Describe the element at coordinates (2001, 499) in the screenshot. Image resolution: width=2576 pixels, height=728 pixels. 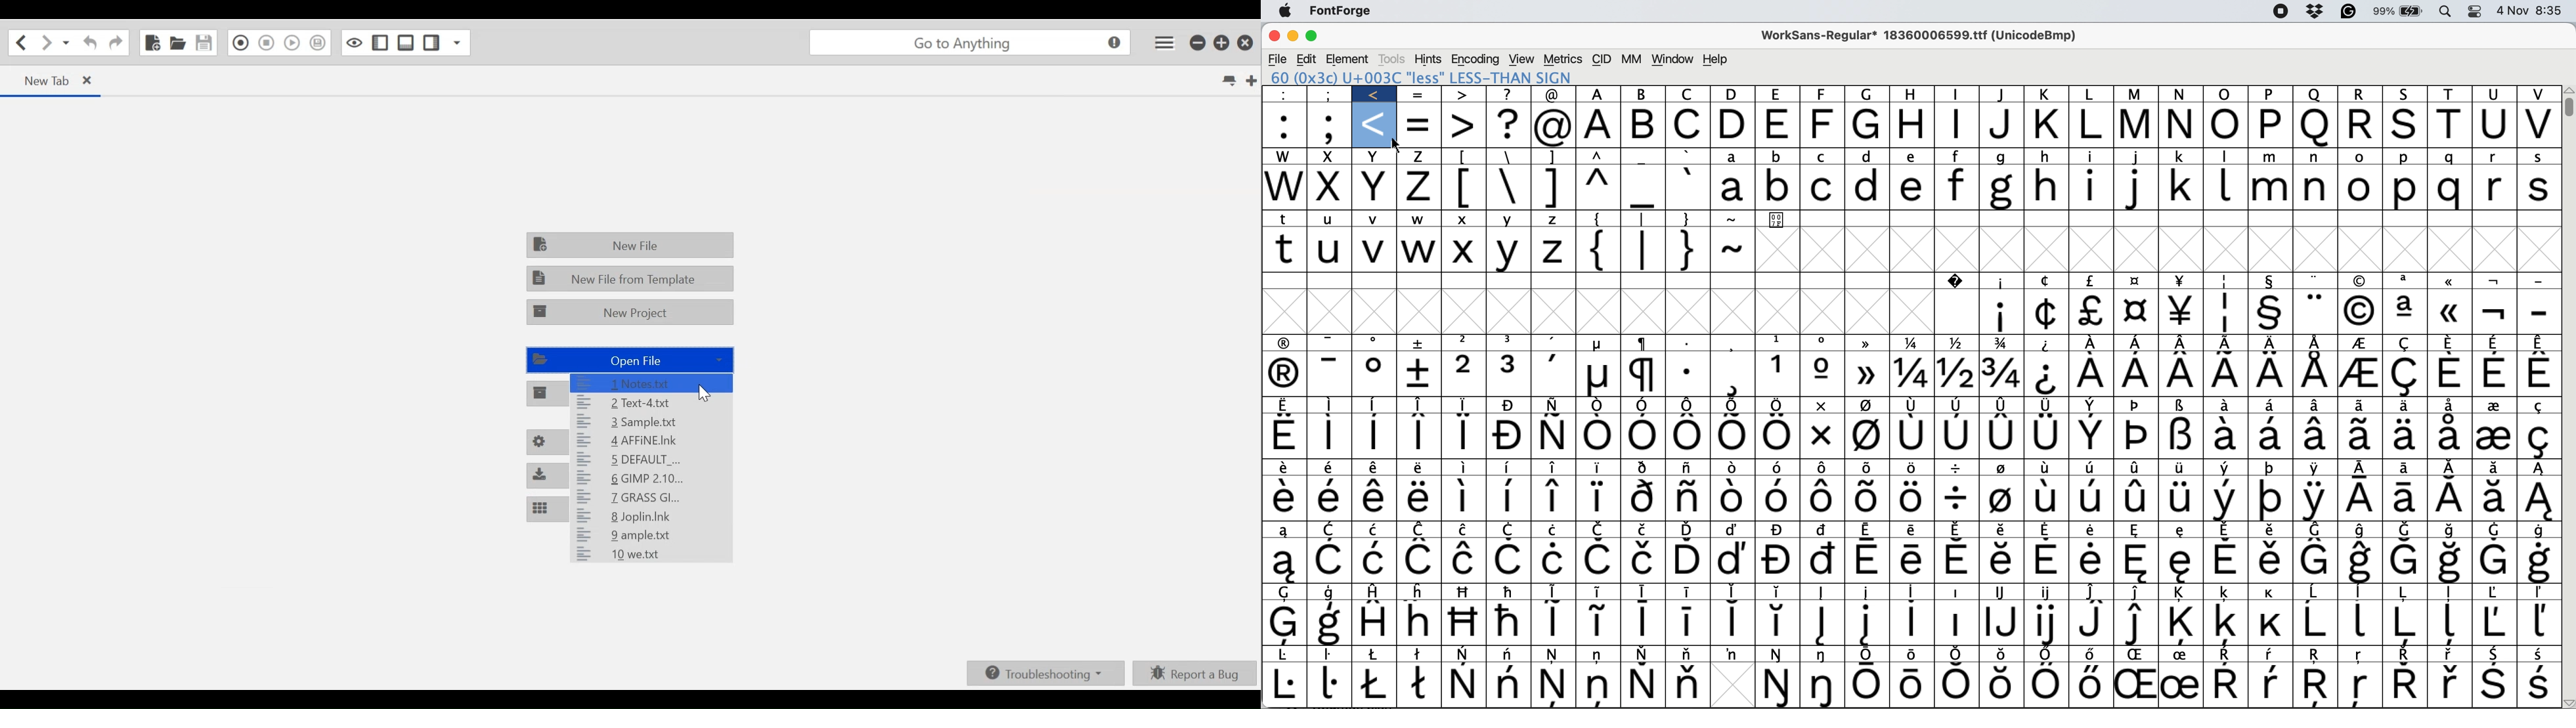
I see `Symbol` at that location.